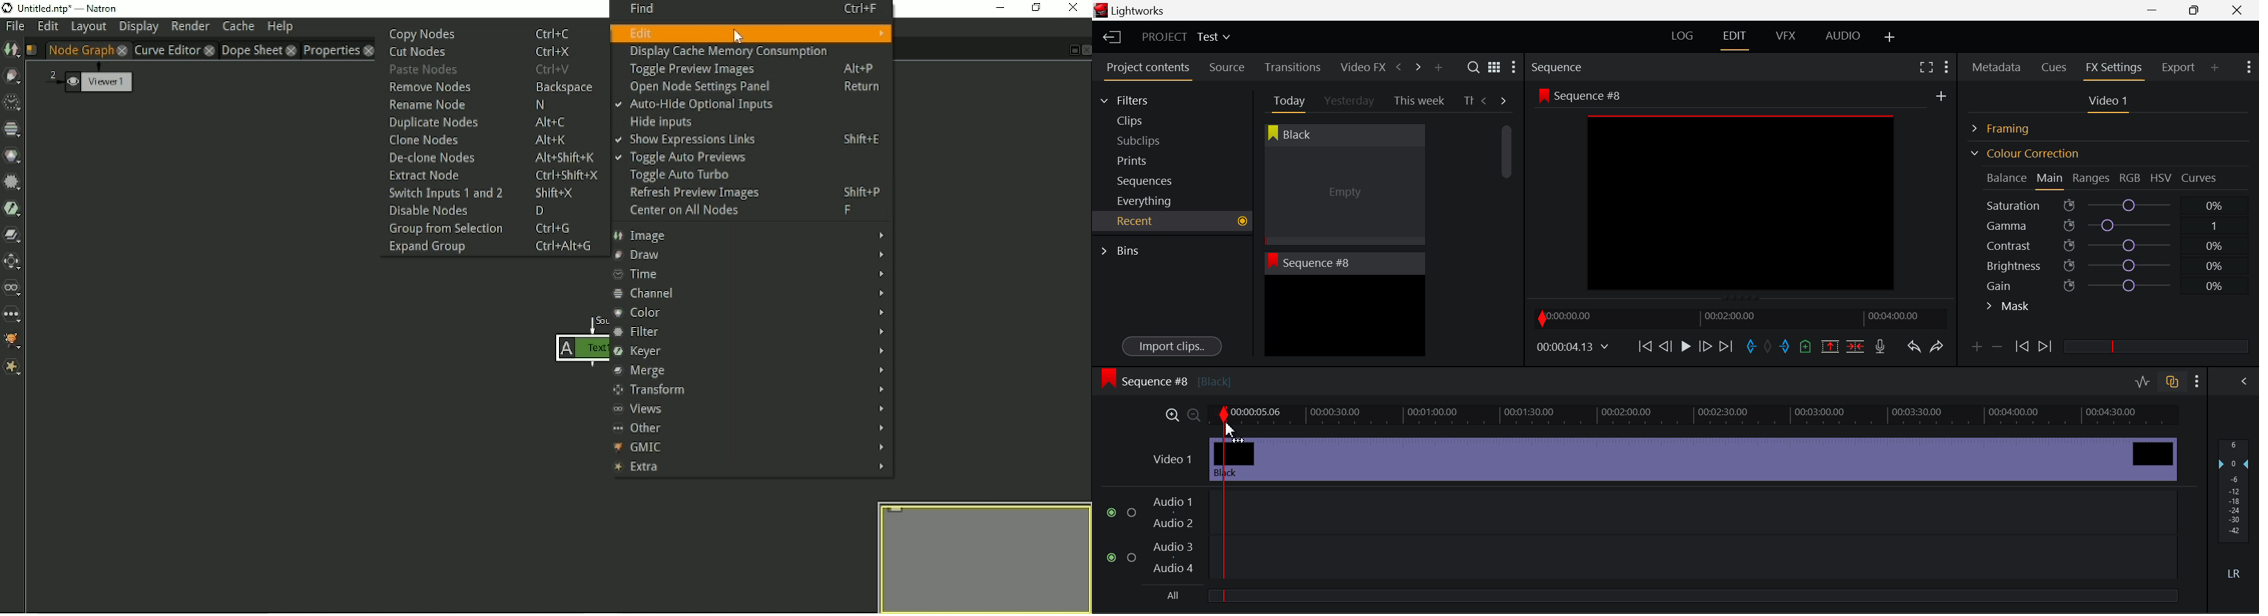 This screenshot has width=2268, height=616. Describe the element at coordinates (1644, 346) in the screenshot. I see `To Start` at that location.